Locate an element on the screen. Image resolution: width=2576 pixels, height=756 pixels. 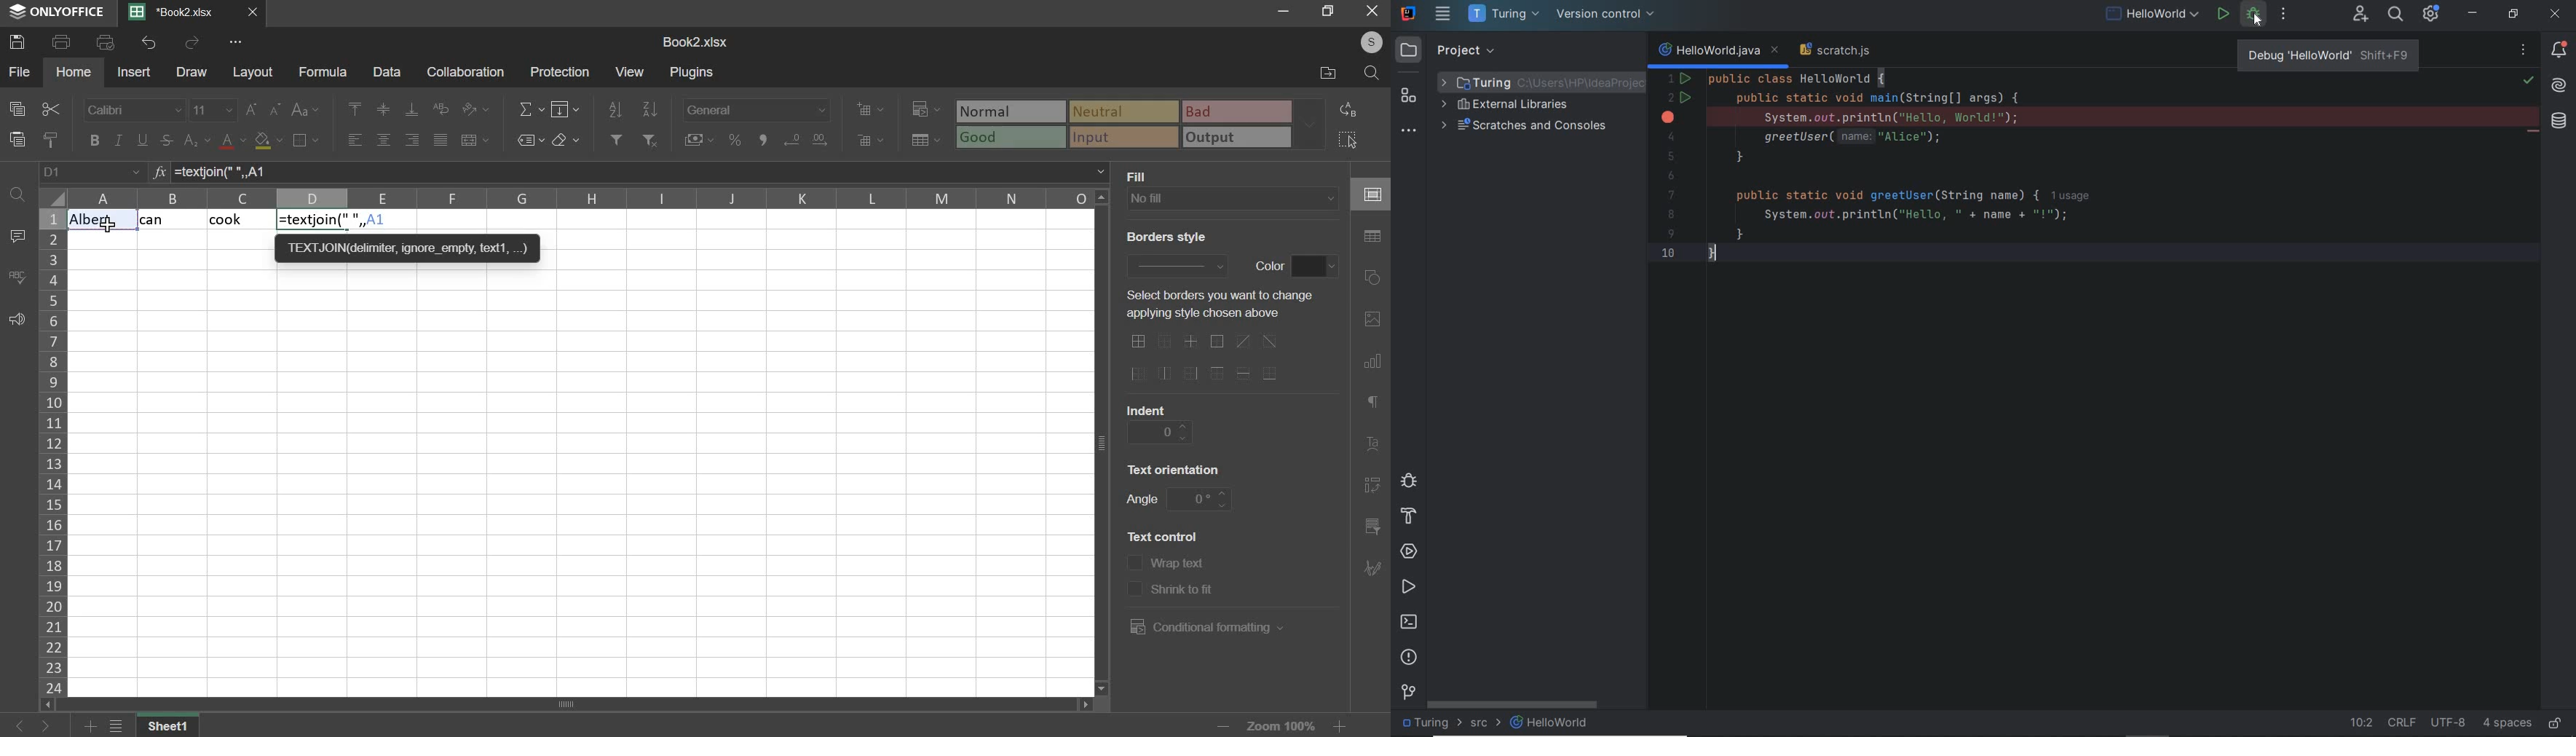
indent is located at coordinates (1160, 432).